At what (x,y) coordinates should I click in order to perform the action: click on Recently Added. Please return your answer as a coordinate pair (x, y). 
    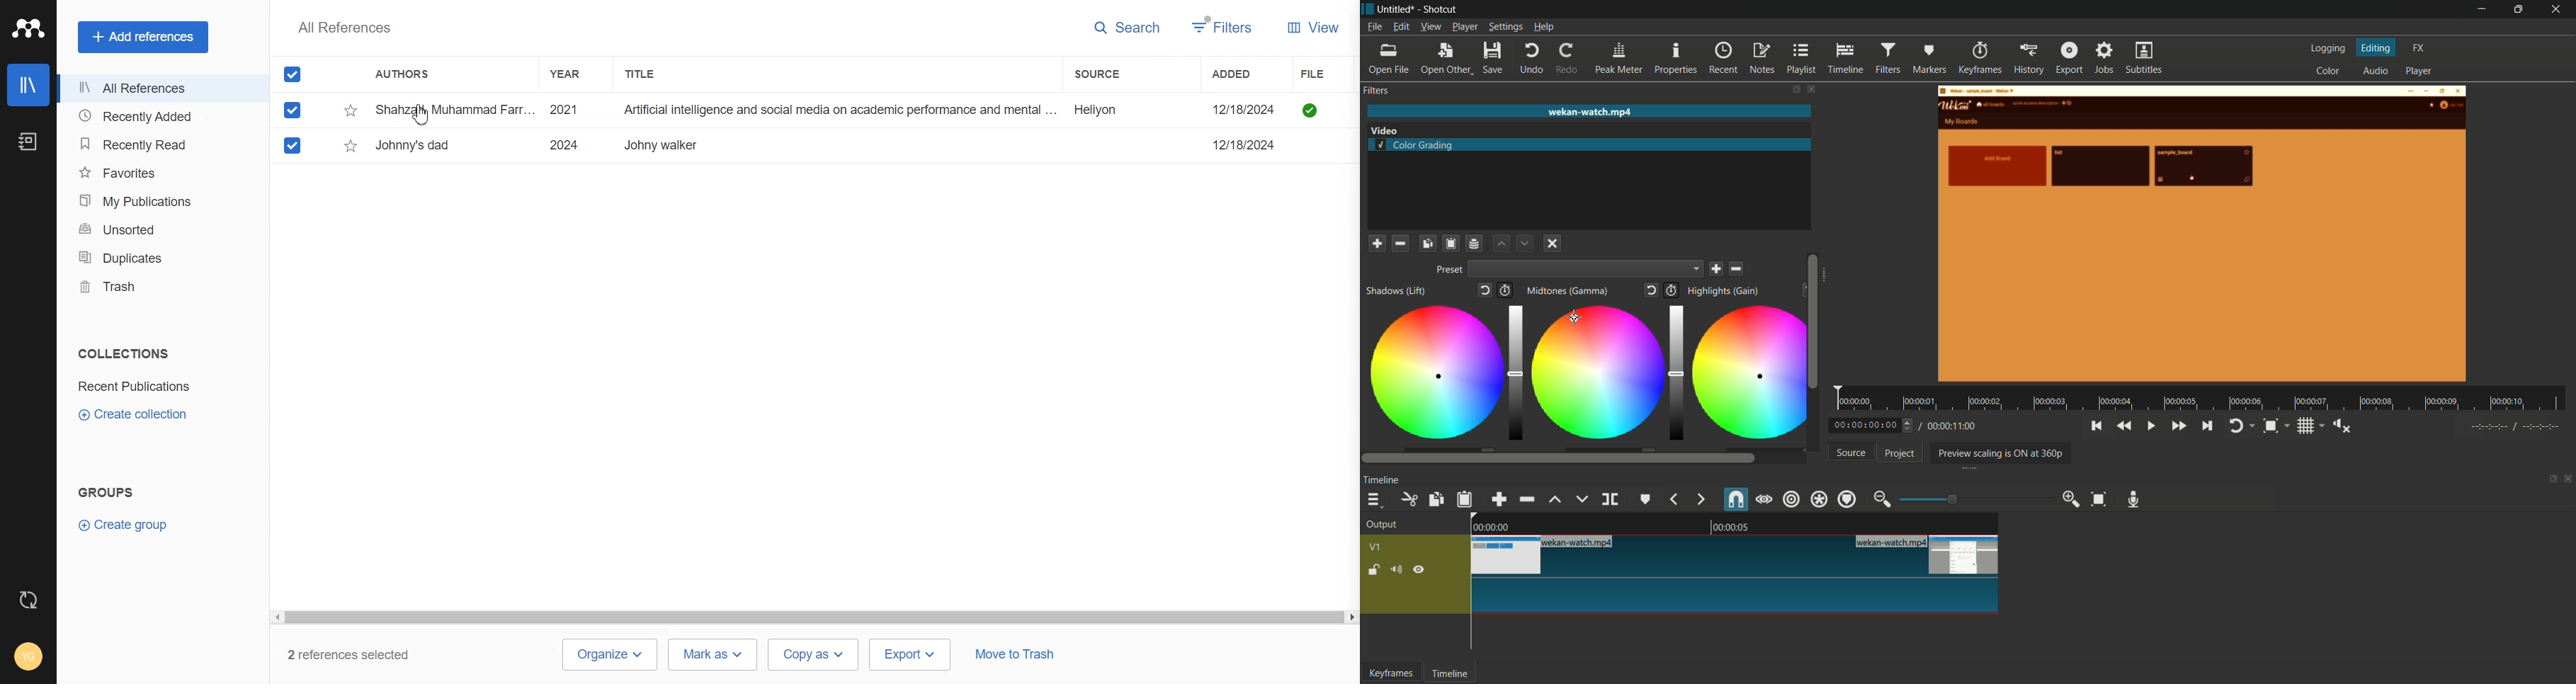
    Looking at the image, I should click on (158, 117).